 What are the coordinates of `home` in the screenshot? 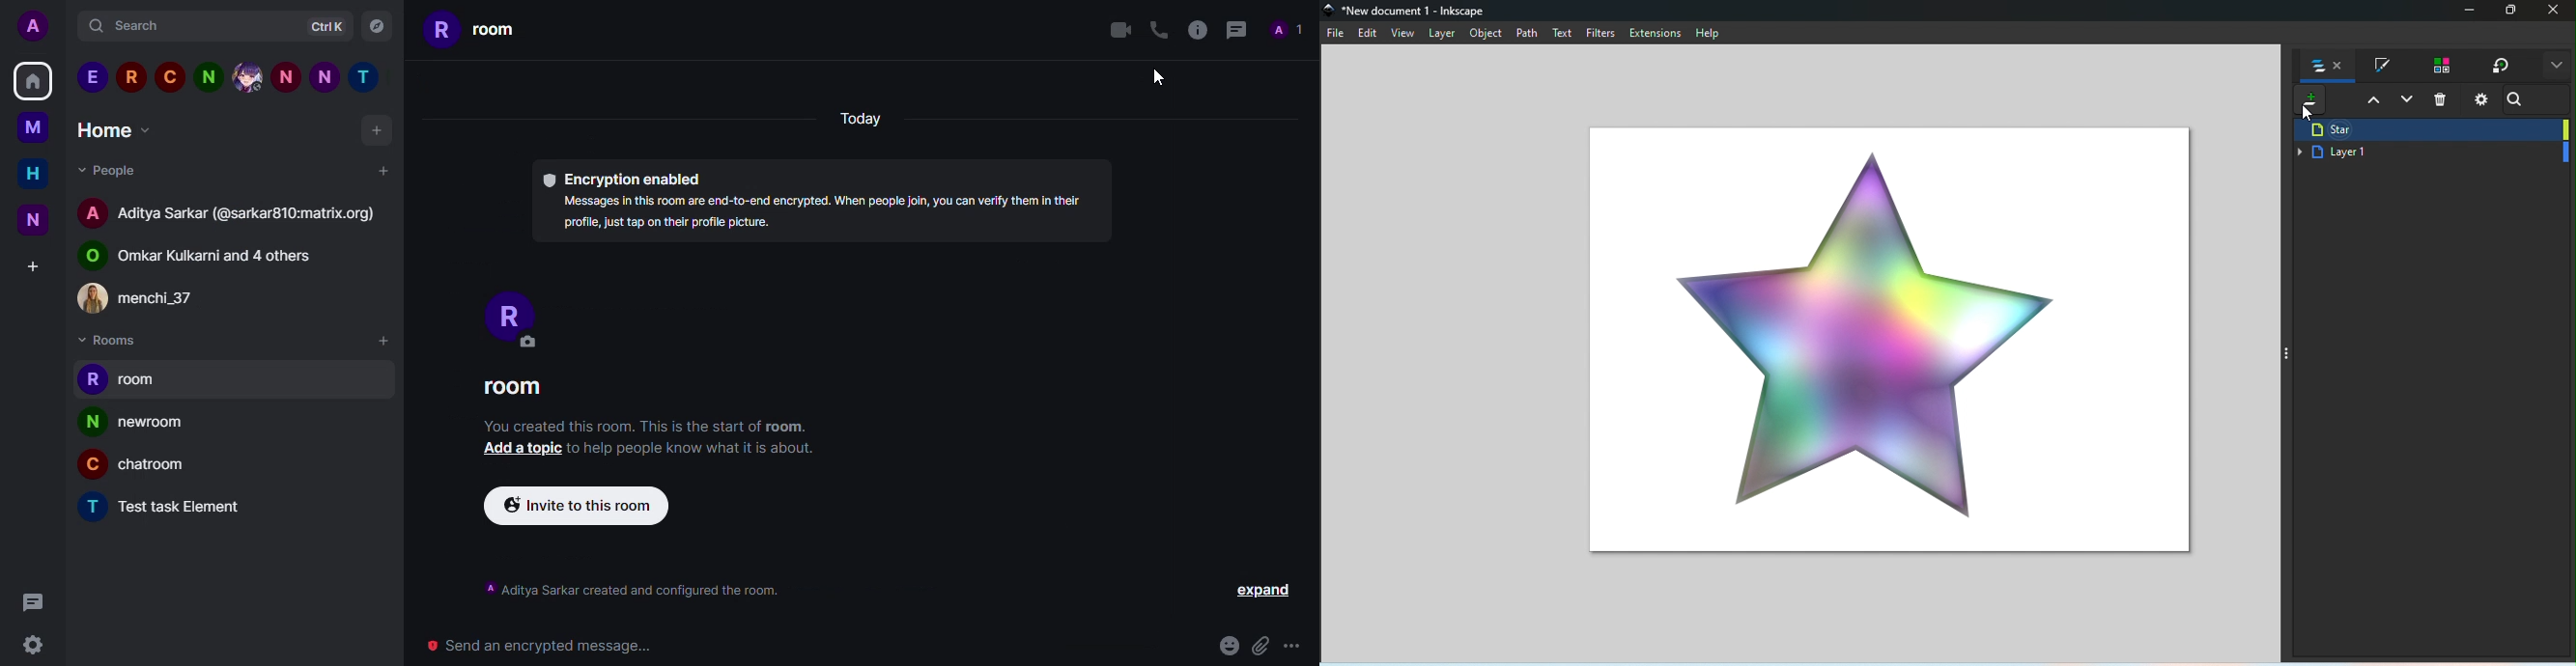 It's located at (33, 80).